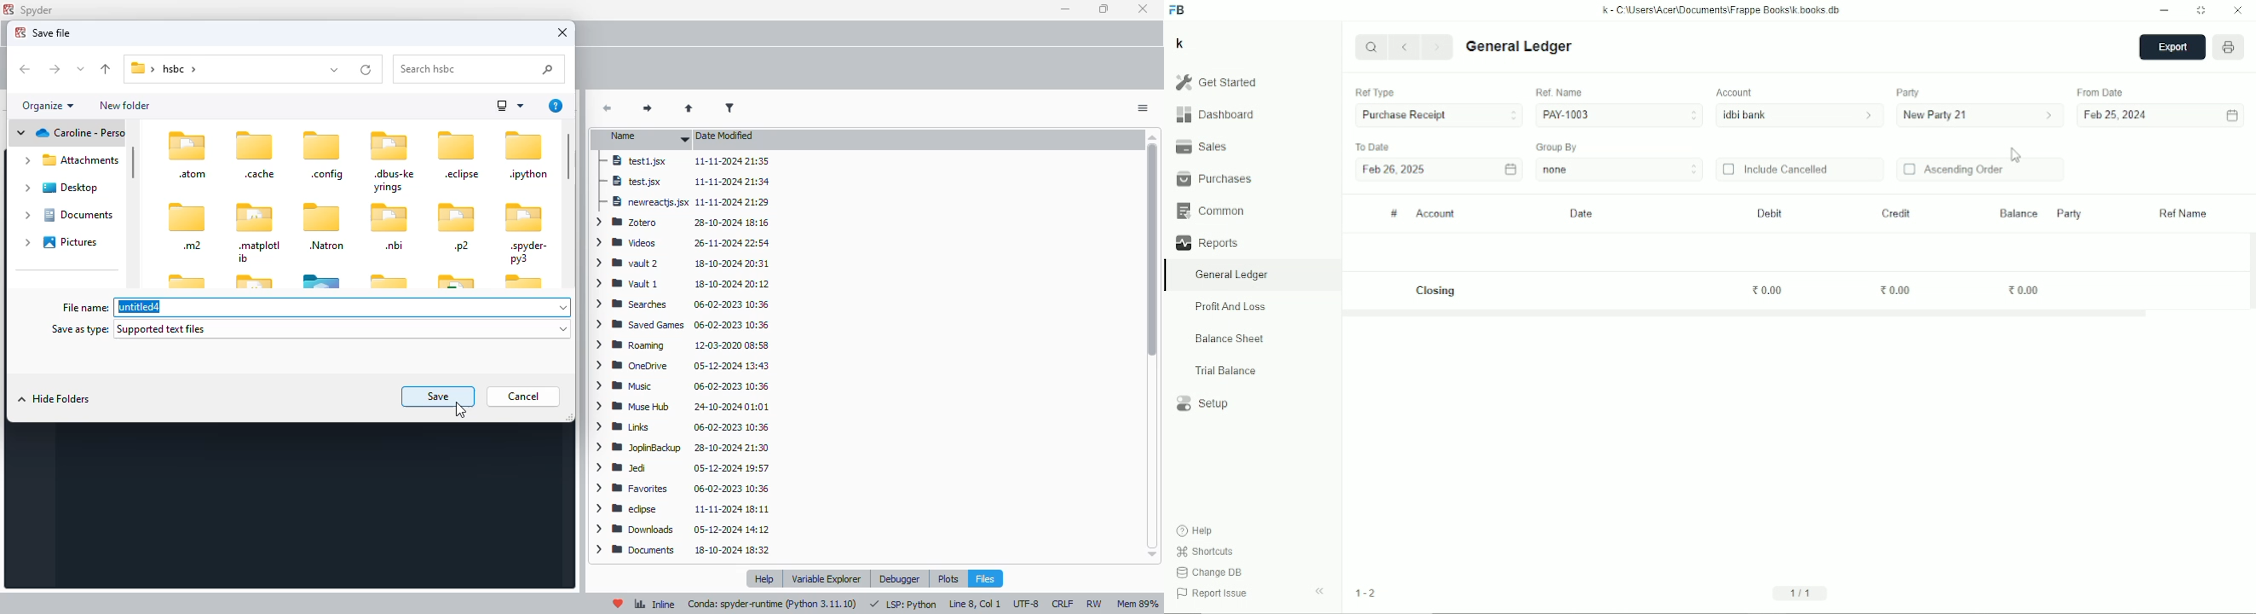  I want to click on New Party 21, so click(1980, 116).